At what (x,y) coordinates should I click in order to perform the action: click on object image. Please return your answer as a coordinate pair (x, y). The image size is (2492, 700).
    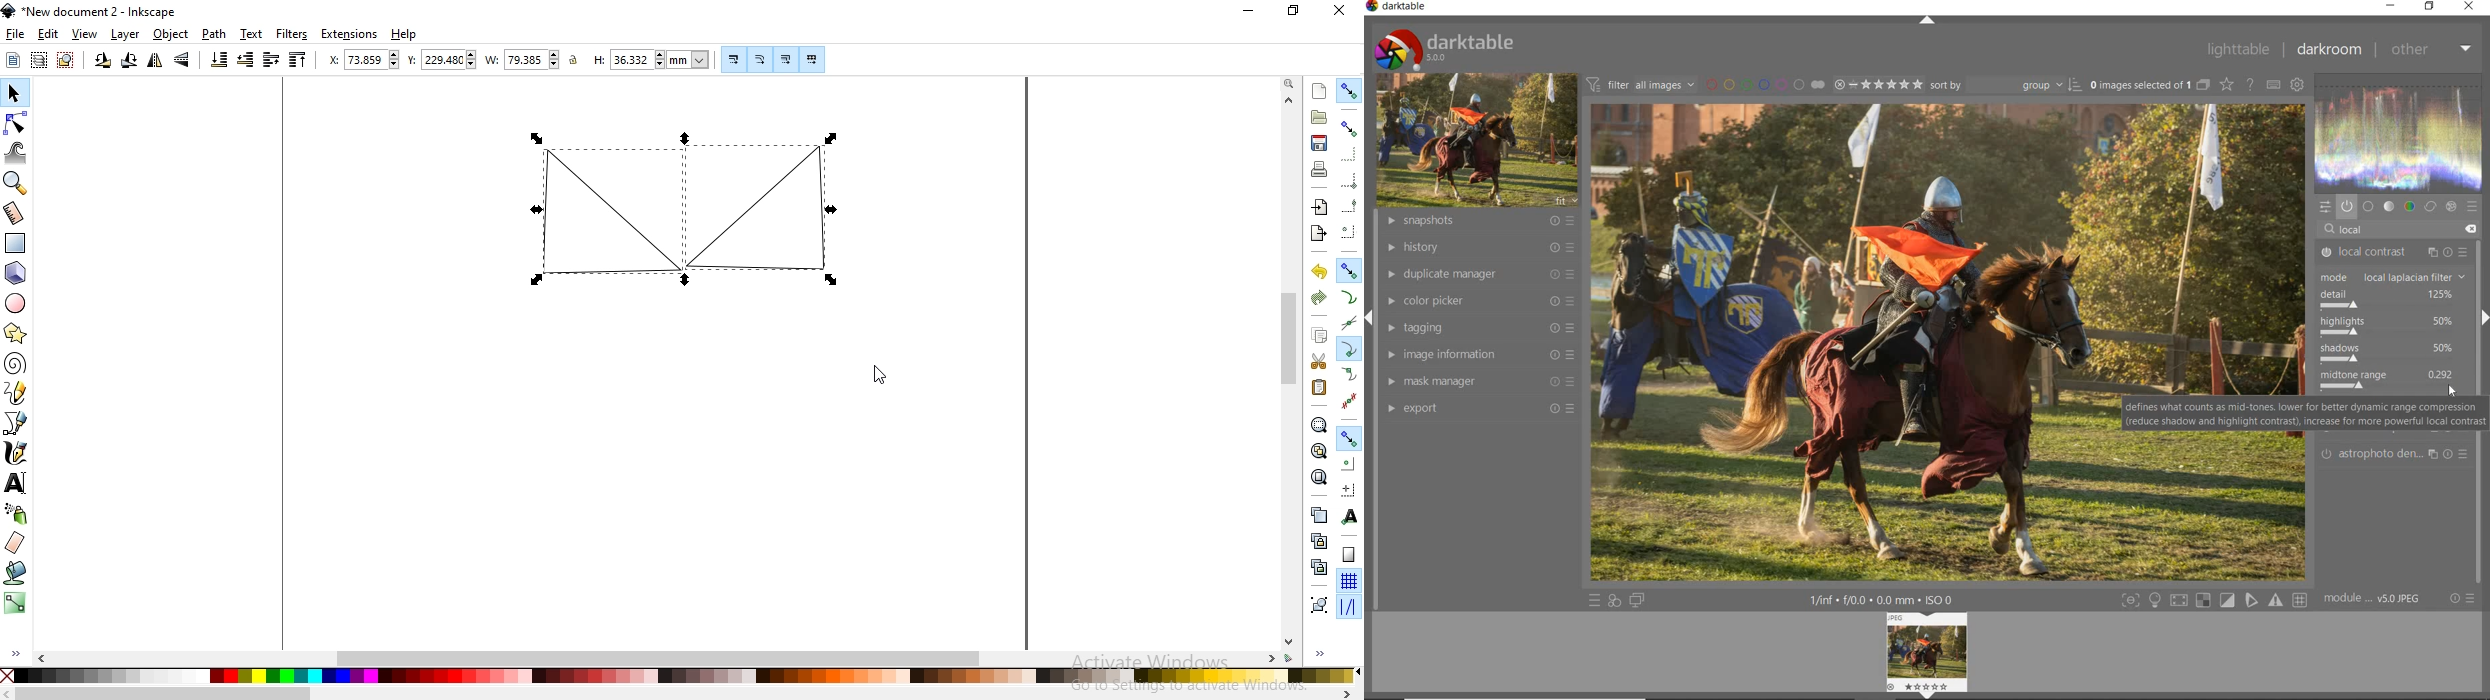
    Looking at the image, I should click on (602, 213).